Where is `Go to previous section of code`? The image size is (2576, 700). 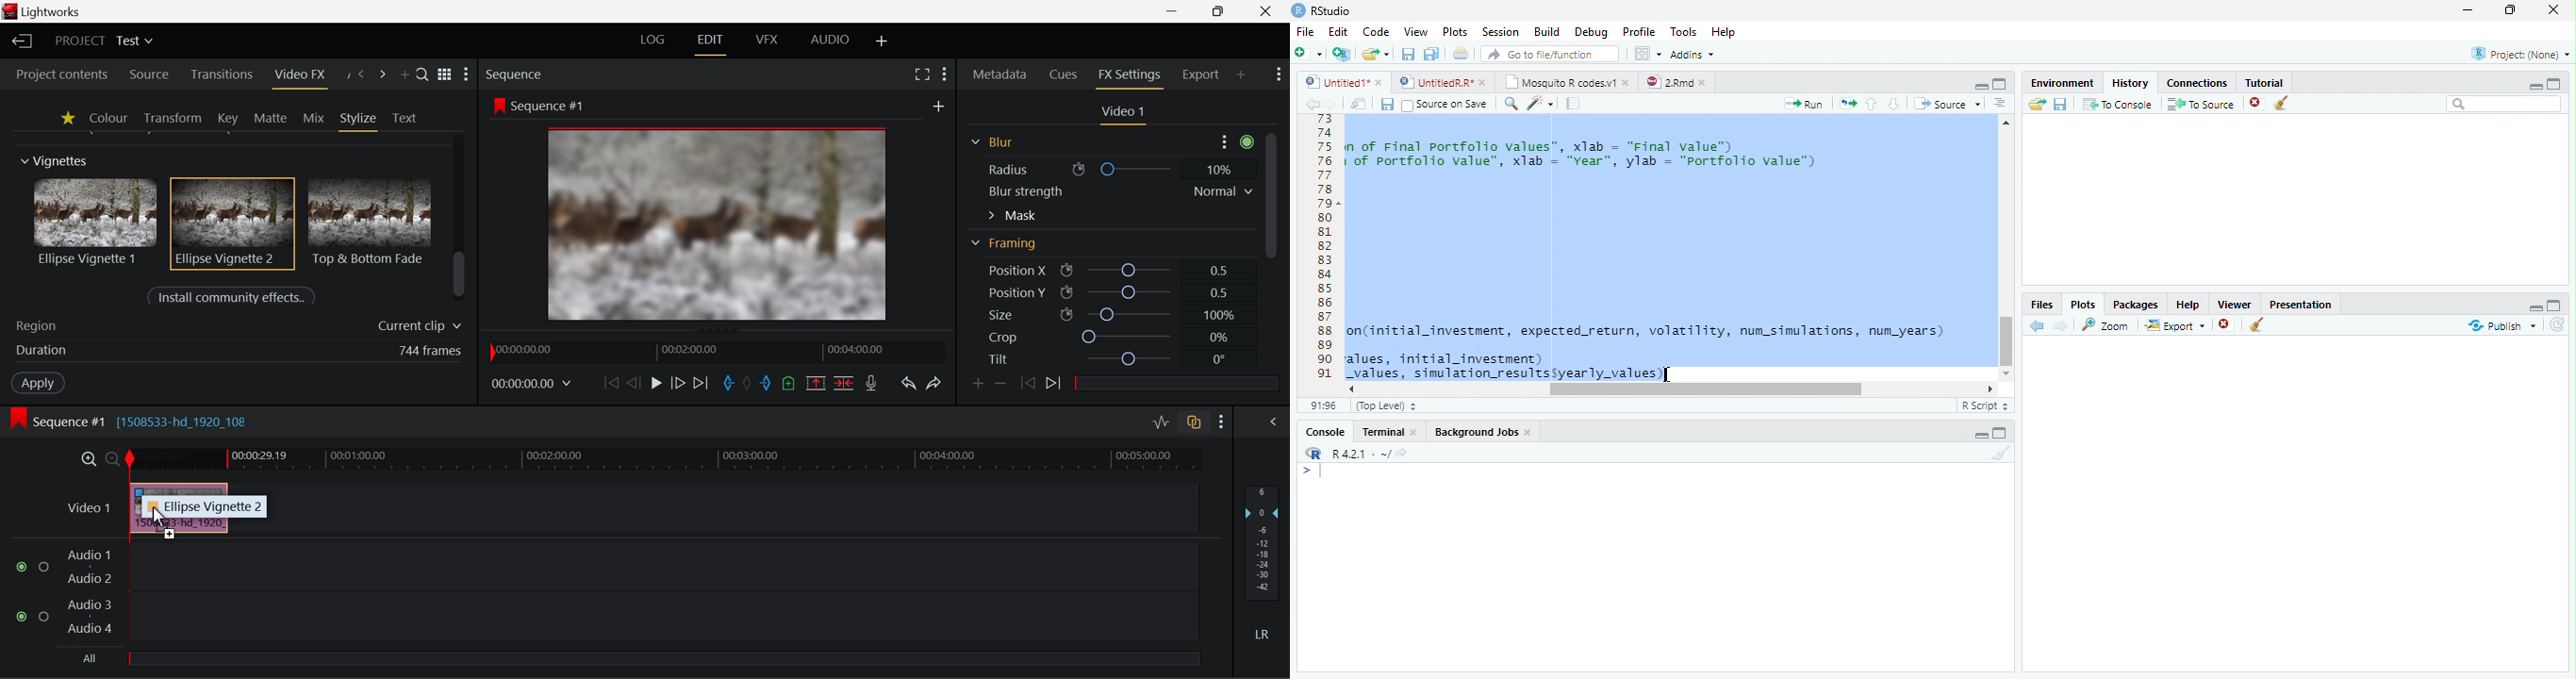
Go to previous section of code is located at coordinates (1872, 106).